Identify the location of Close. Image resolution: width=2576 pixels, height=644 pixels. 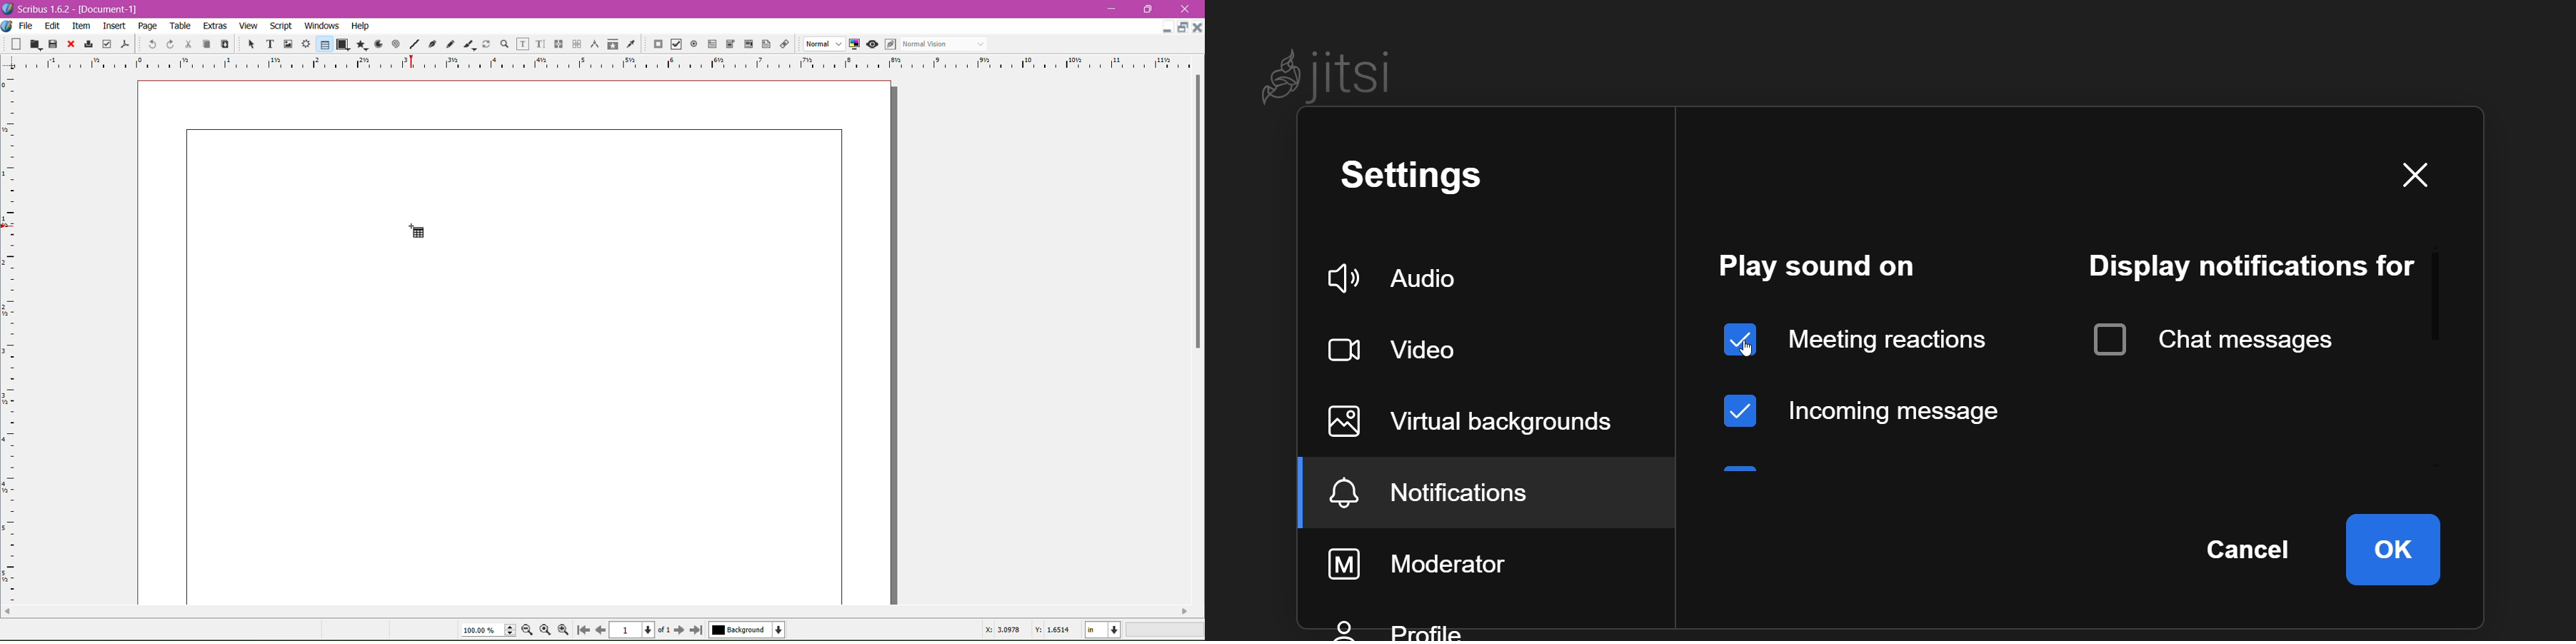
(1185, 9).